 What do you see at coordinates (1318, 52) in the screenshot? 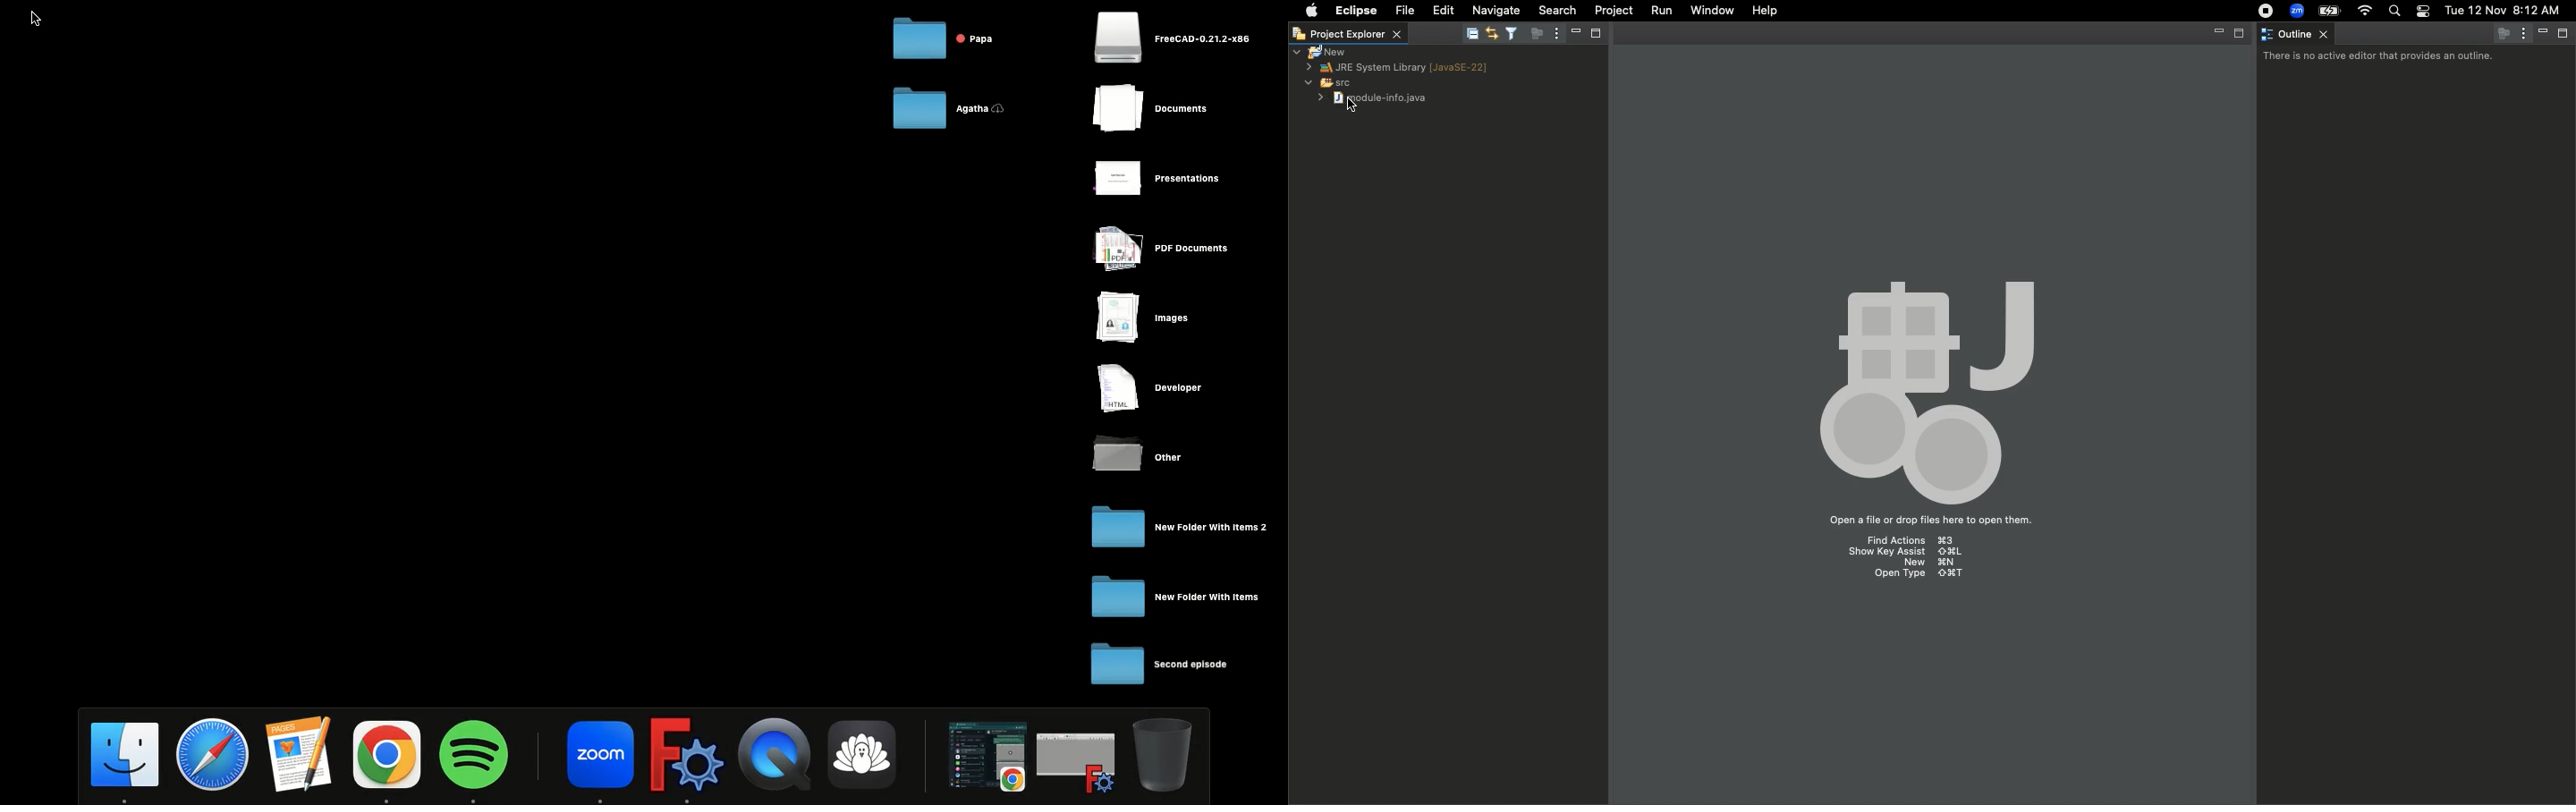
I see `New` at bounding box center [1318, 52].